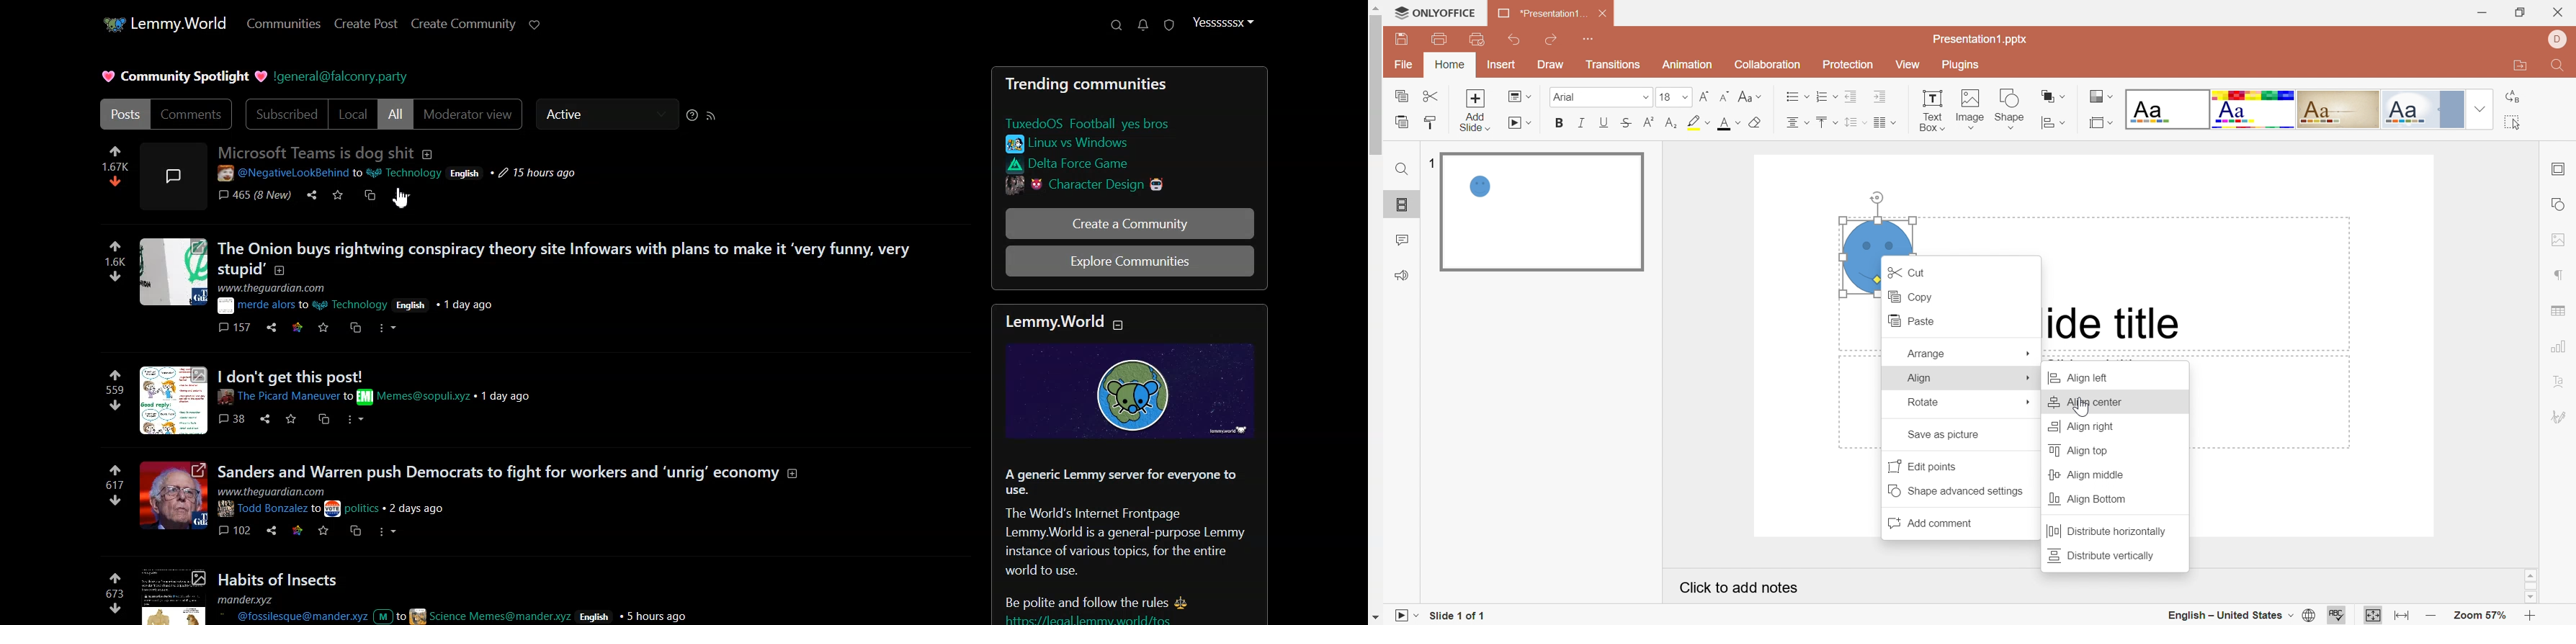 The width and height of the screenshot is (2576, 644). What do you see at coordinates (1552, 65) in the screenshot?
I see `Draw` at bounding box center [1552, 65].